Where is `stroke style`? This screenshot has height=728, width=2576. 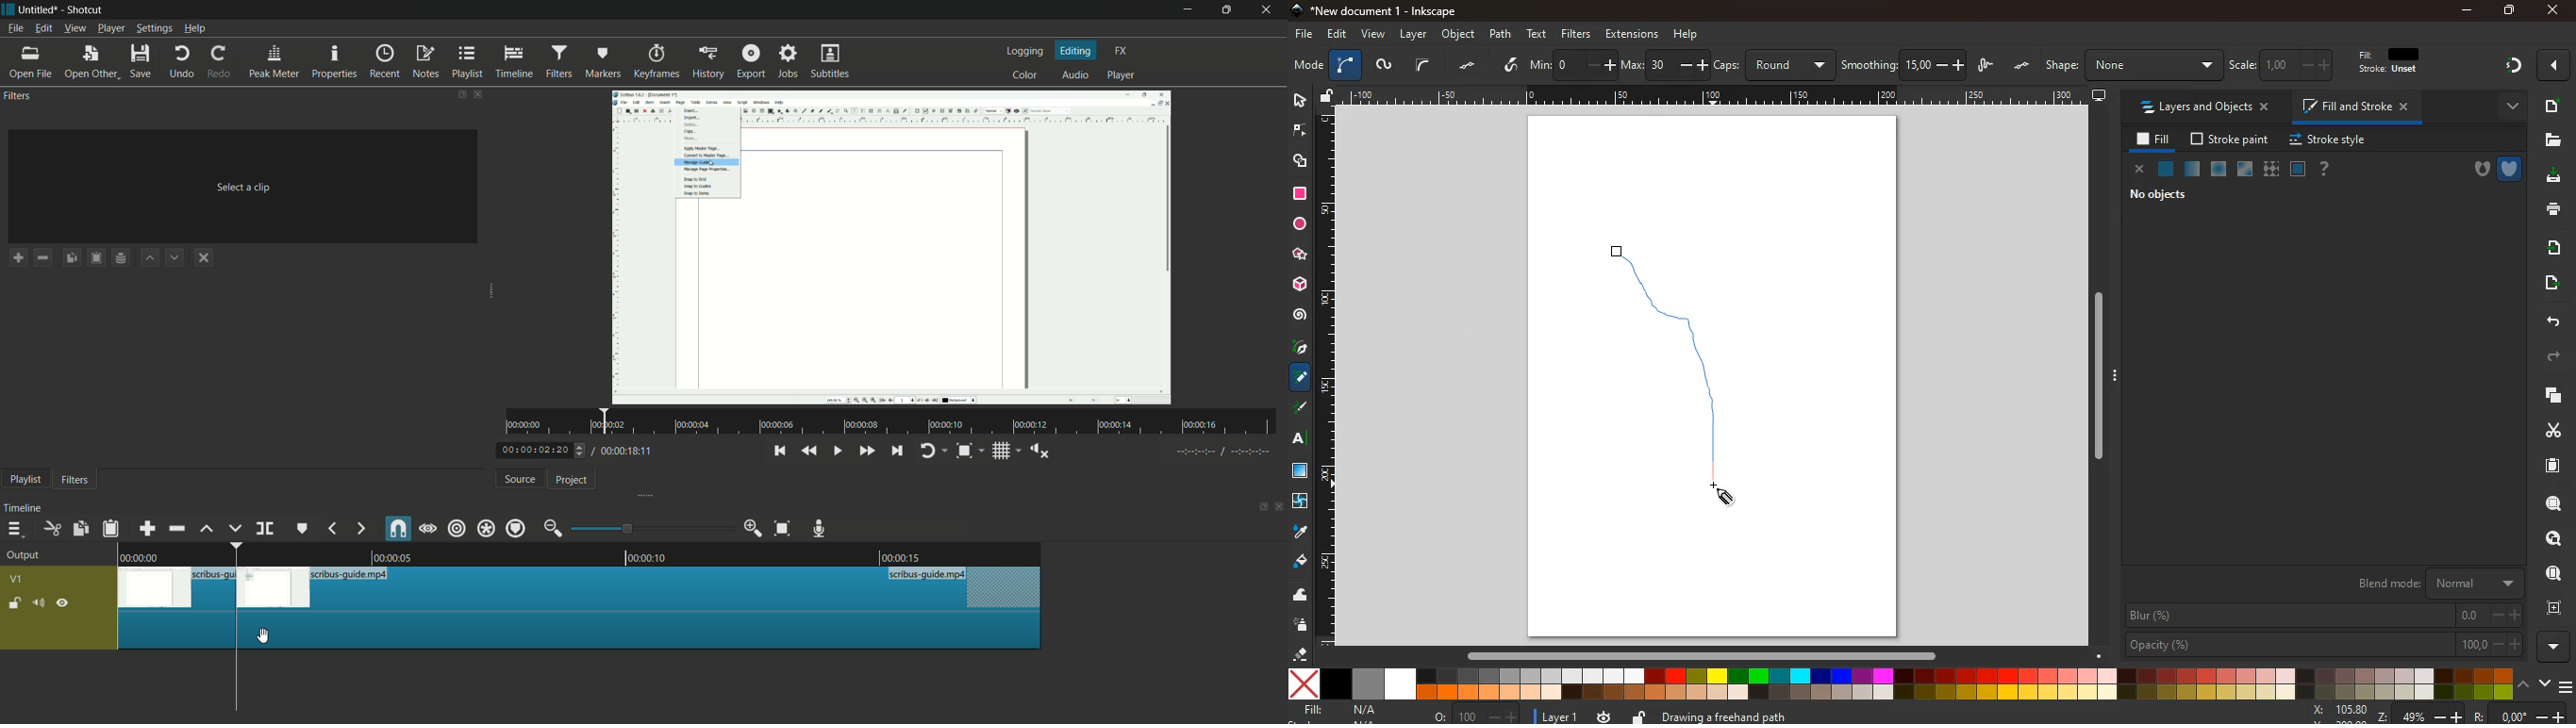
stroke style is located at coordinates (2331, 140).